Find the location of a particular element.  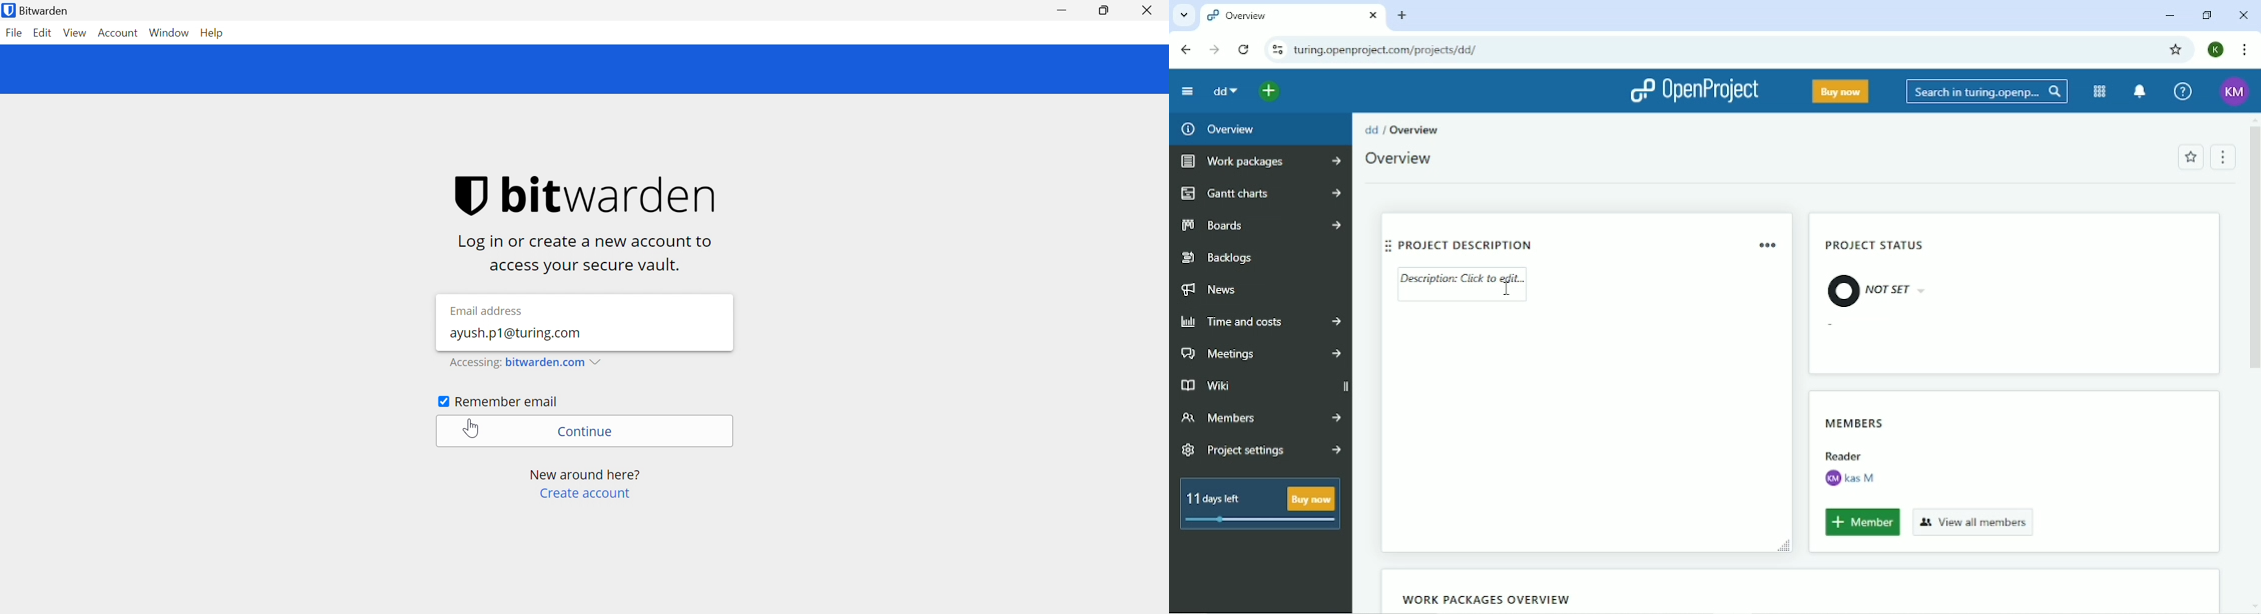

Help is located at coordinates (213, 32).